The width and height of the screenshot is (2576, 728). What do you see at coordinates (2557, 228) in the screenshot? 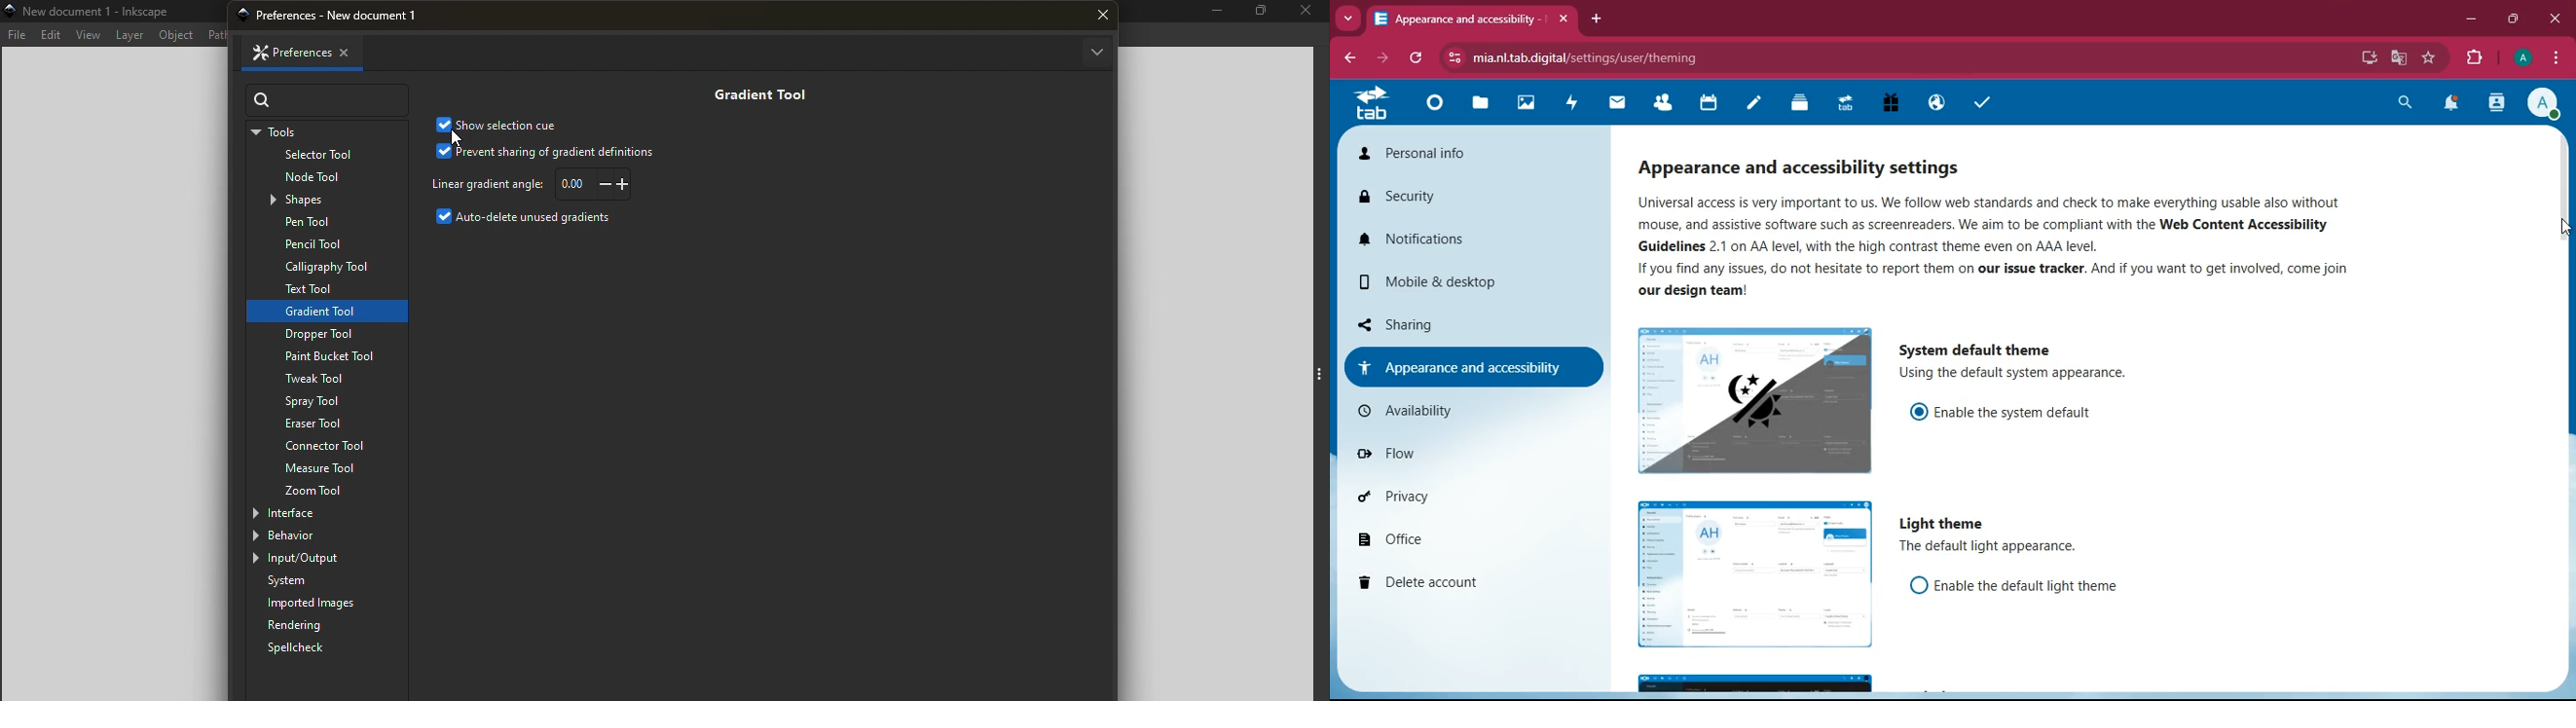
I see `cursor` at bounding box center [2557, 228].